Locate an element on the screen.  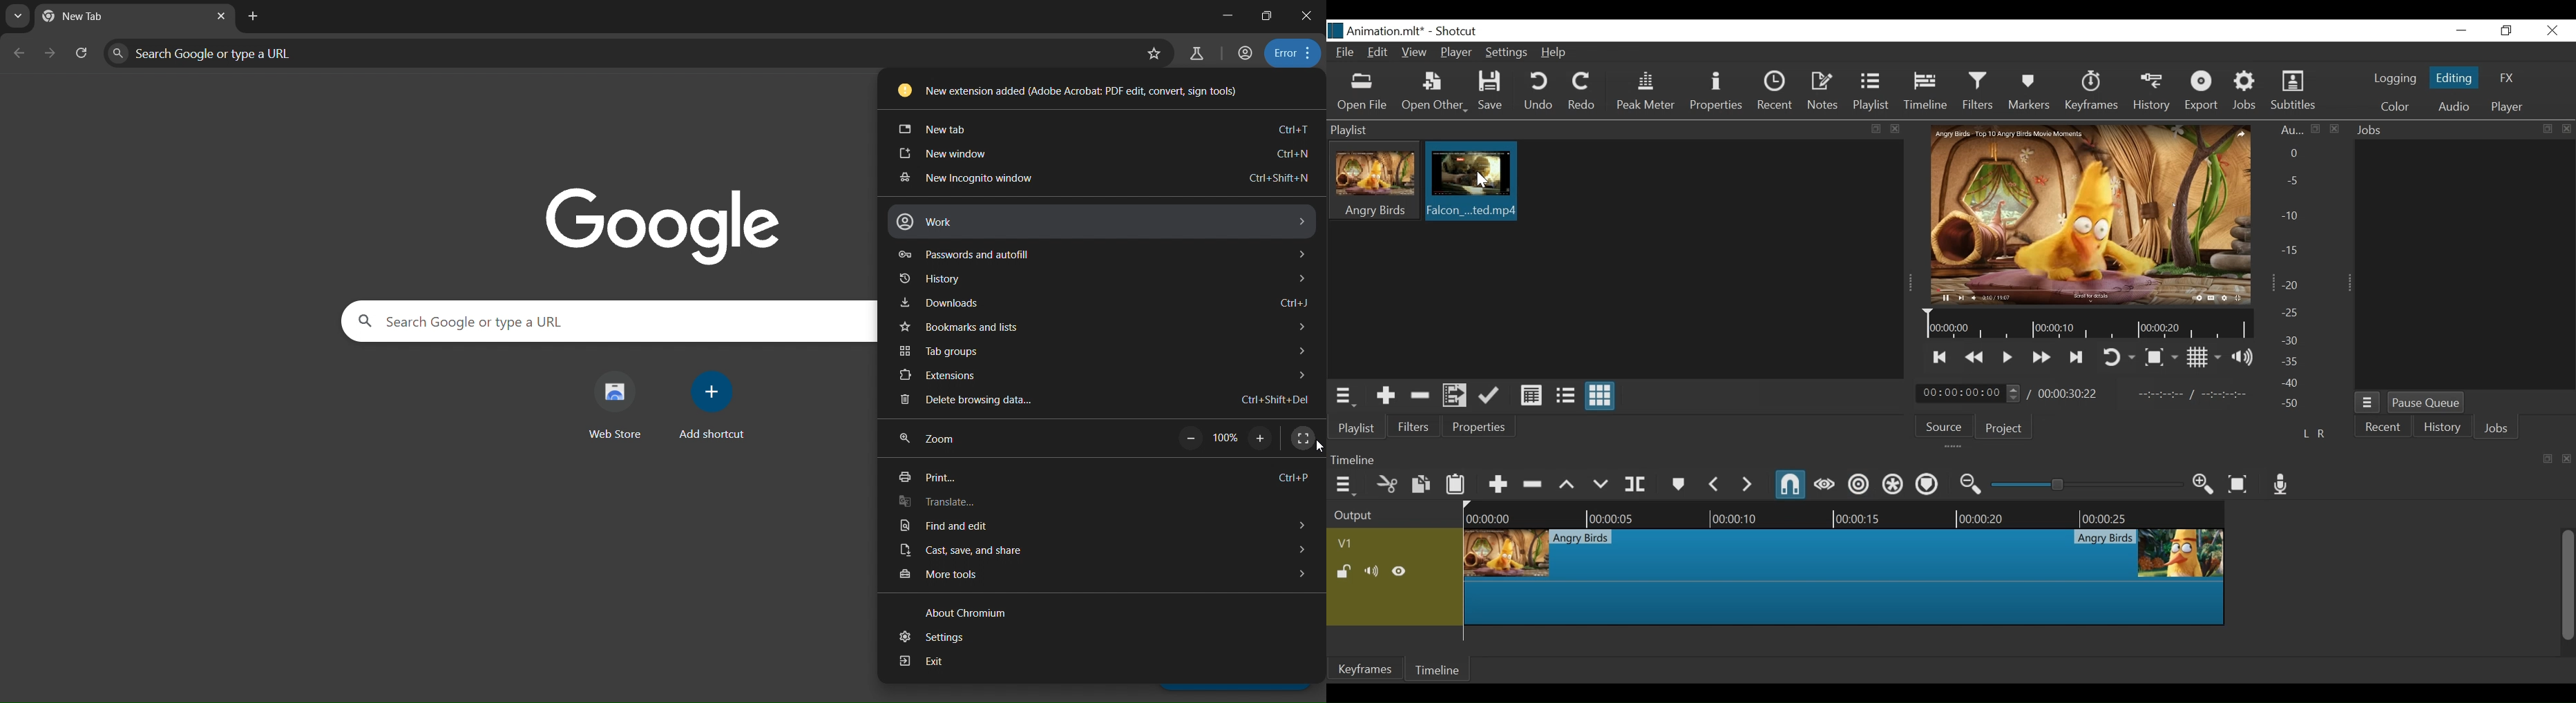
search  google or type a URL is located at coordinates (611, 320).